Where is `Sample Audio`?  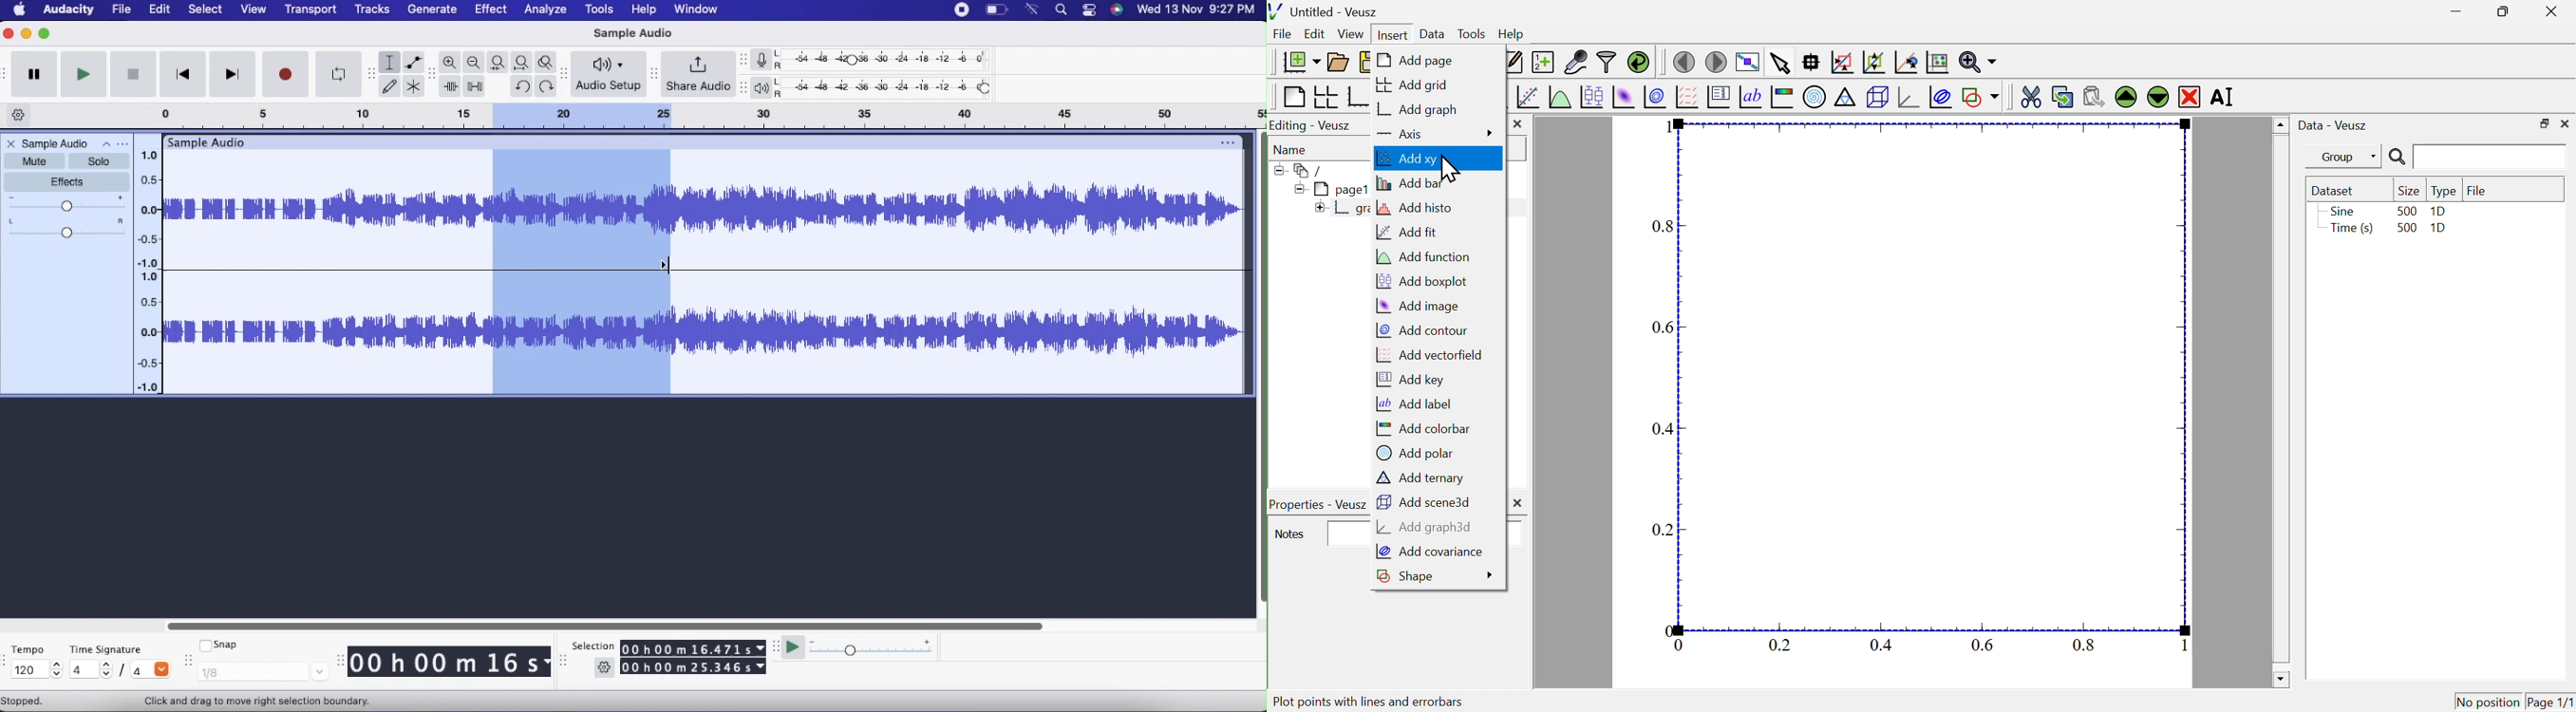
Sample Audio is located at coordinates (57, 143).